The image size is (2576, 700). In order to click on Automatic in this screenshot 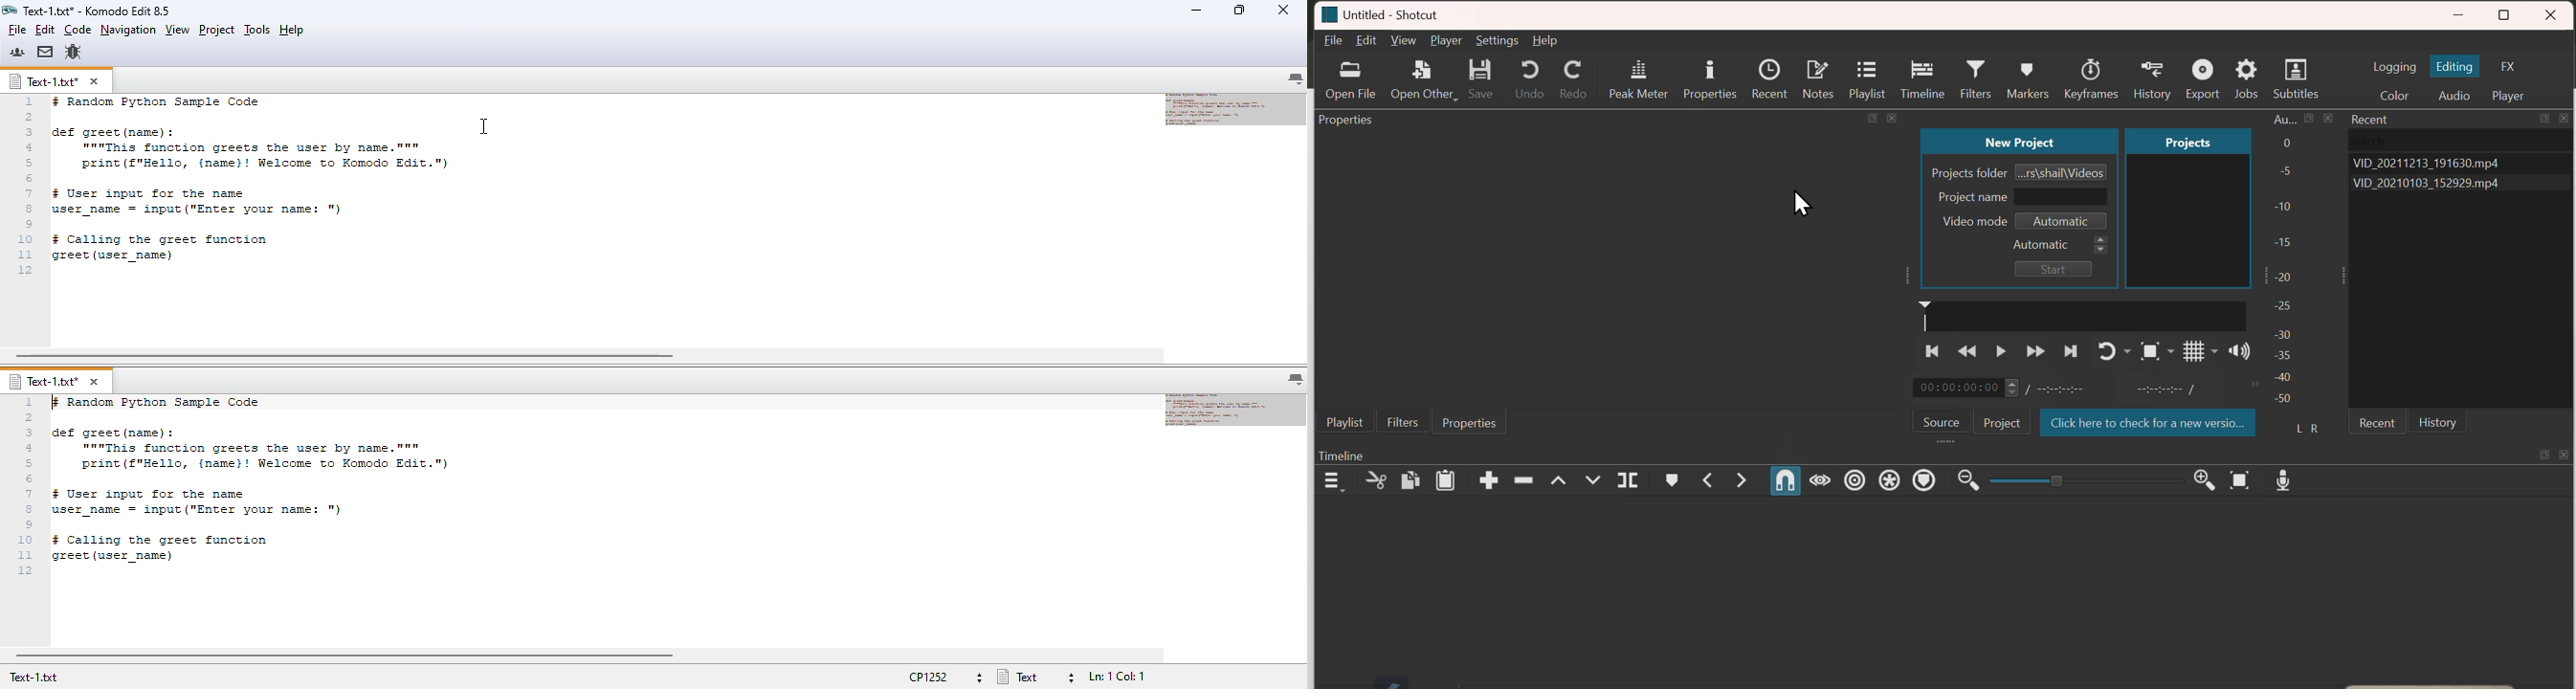, I will do `click(2061, 245)`.